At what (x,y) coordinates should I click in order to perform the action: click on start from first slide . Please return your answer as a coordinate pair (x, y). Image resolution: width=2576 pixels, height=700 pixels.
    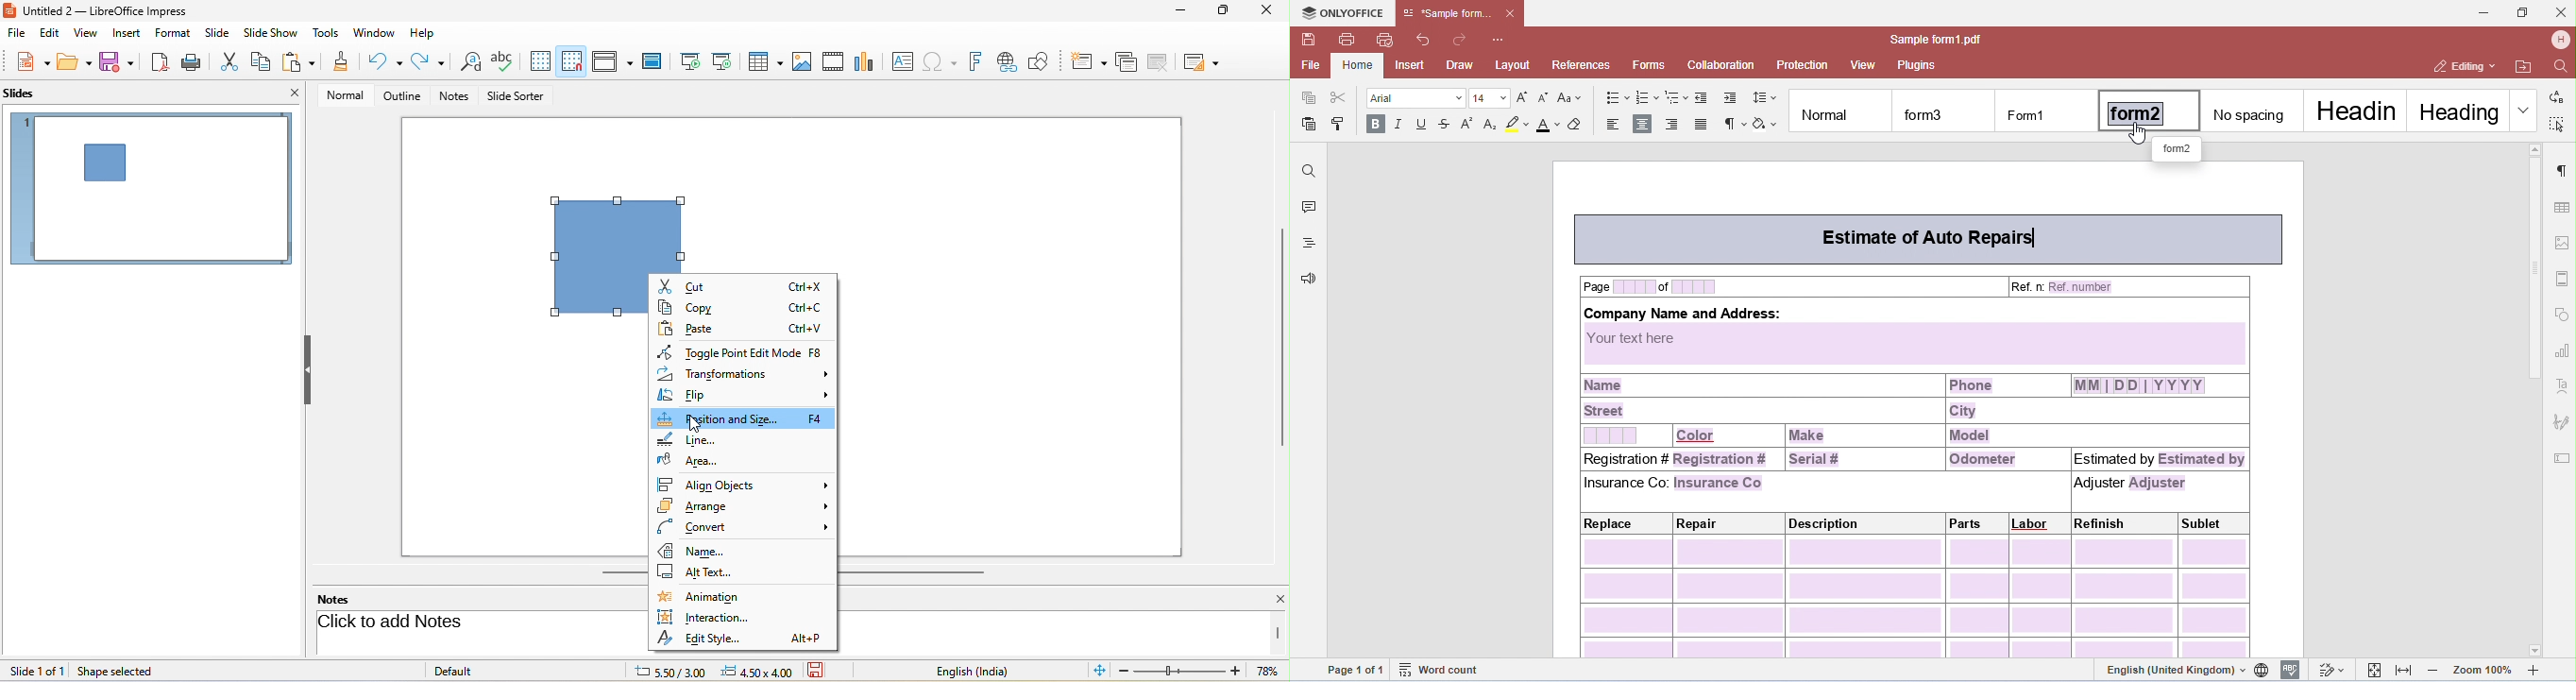
    Looking at the image, I should click on (690, 60).